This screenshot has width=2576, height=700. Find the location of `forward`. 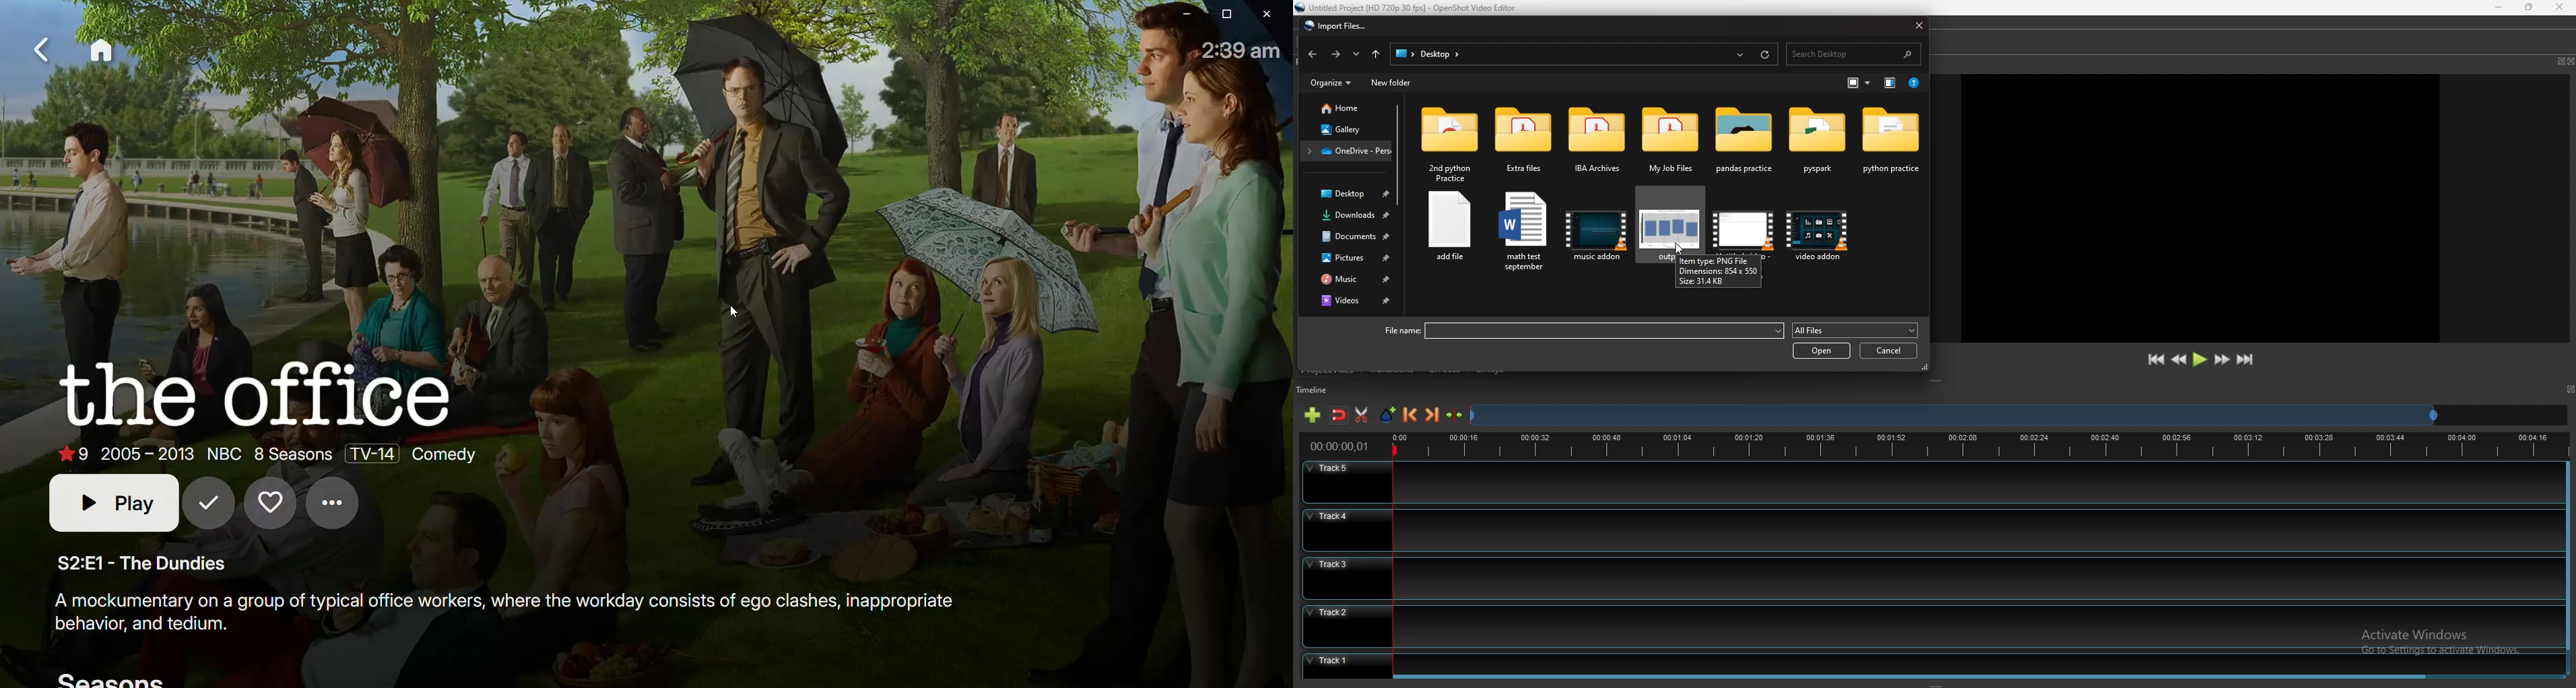

forward is located at coordinates (1335, 54).